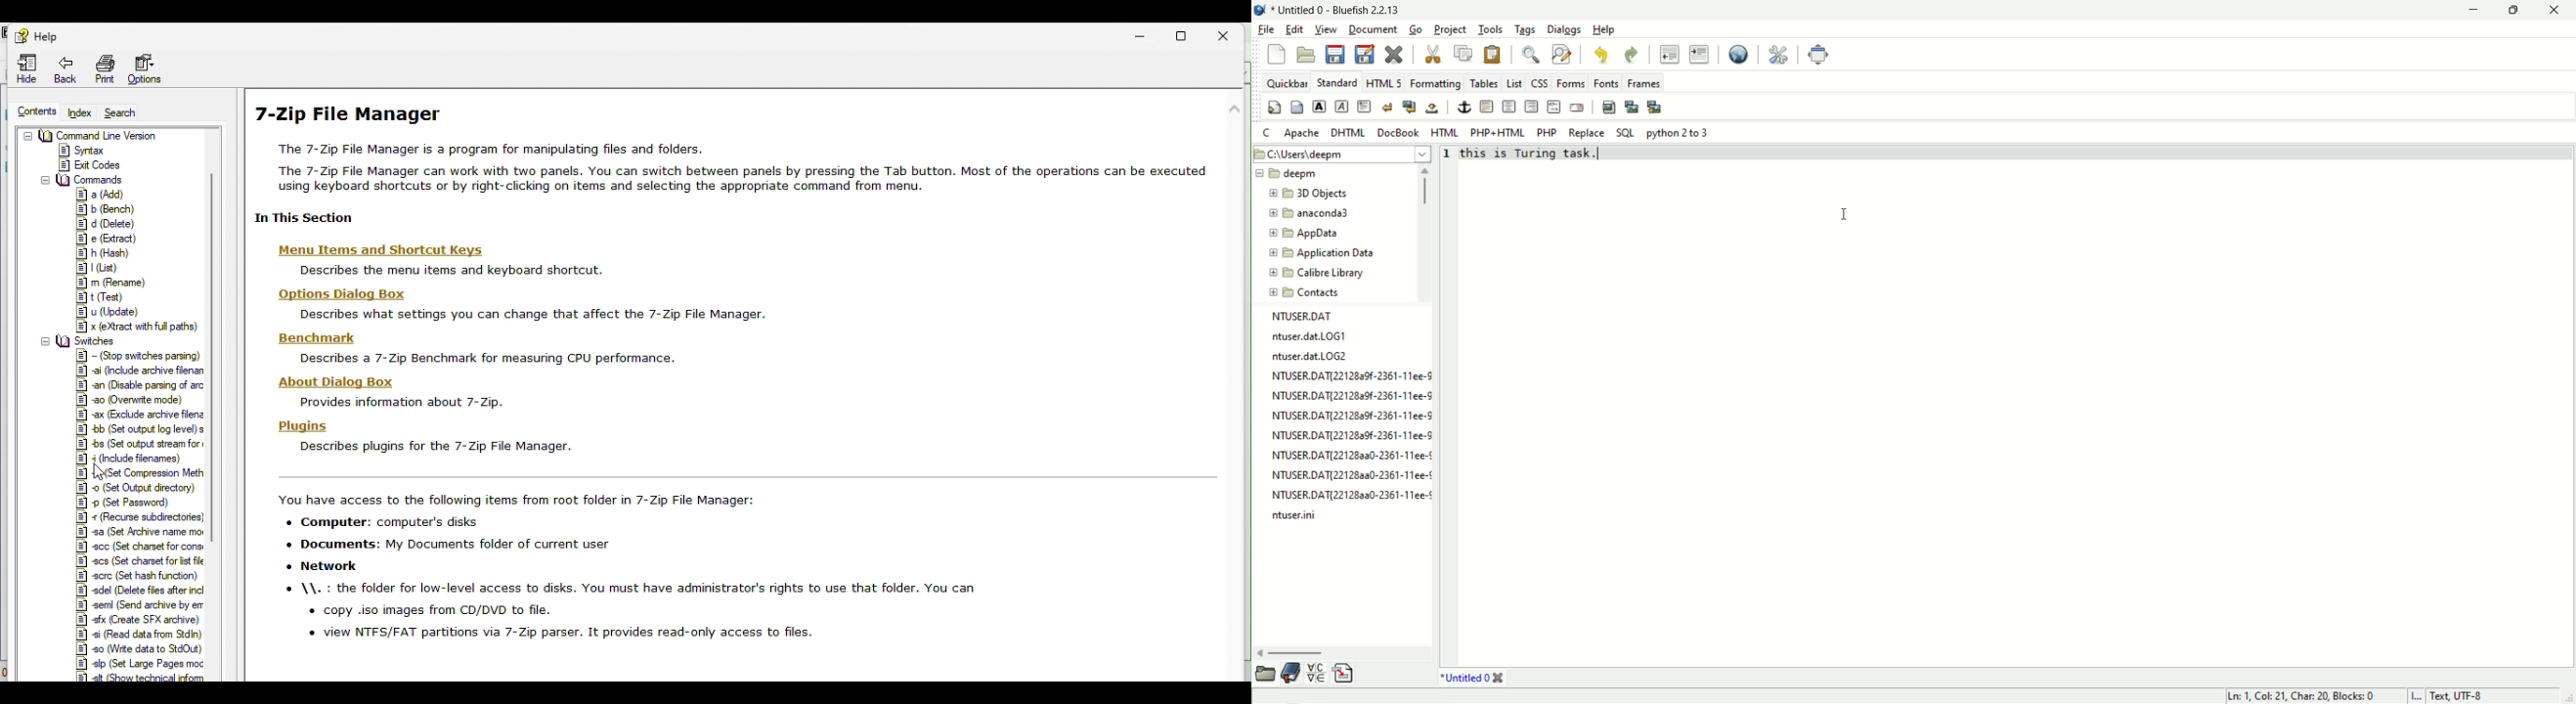  What do you see at coordinates (1669, 54) in the screenshot?
I see `unident` at bounding box center [1669, 54].